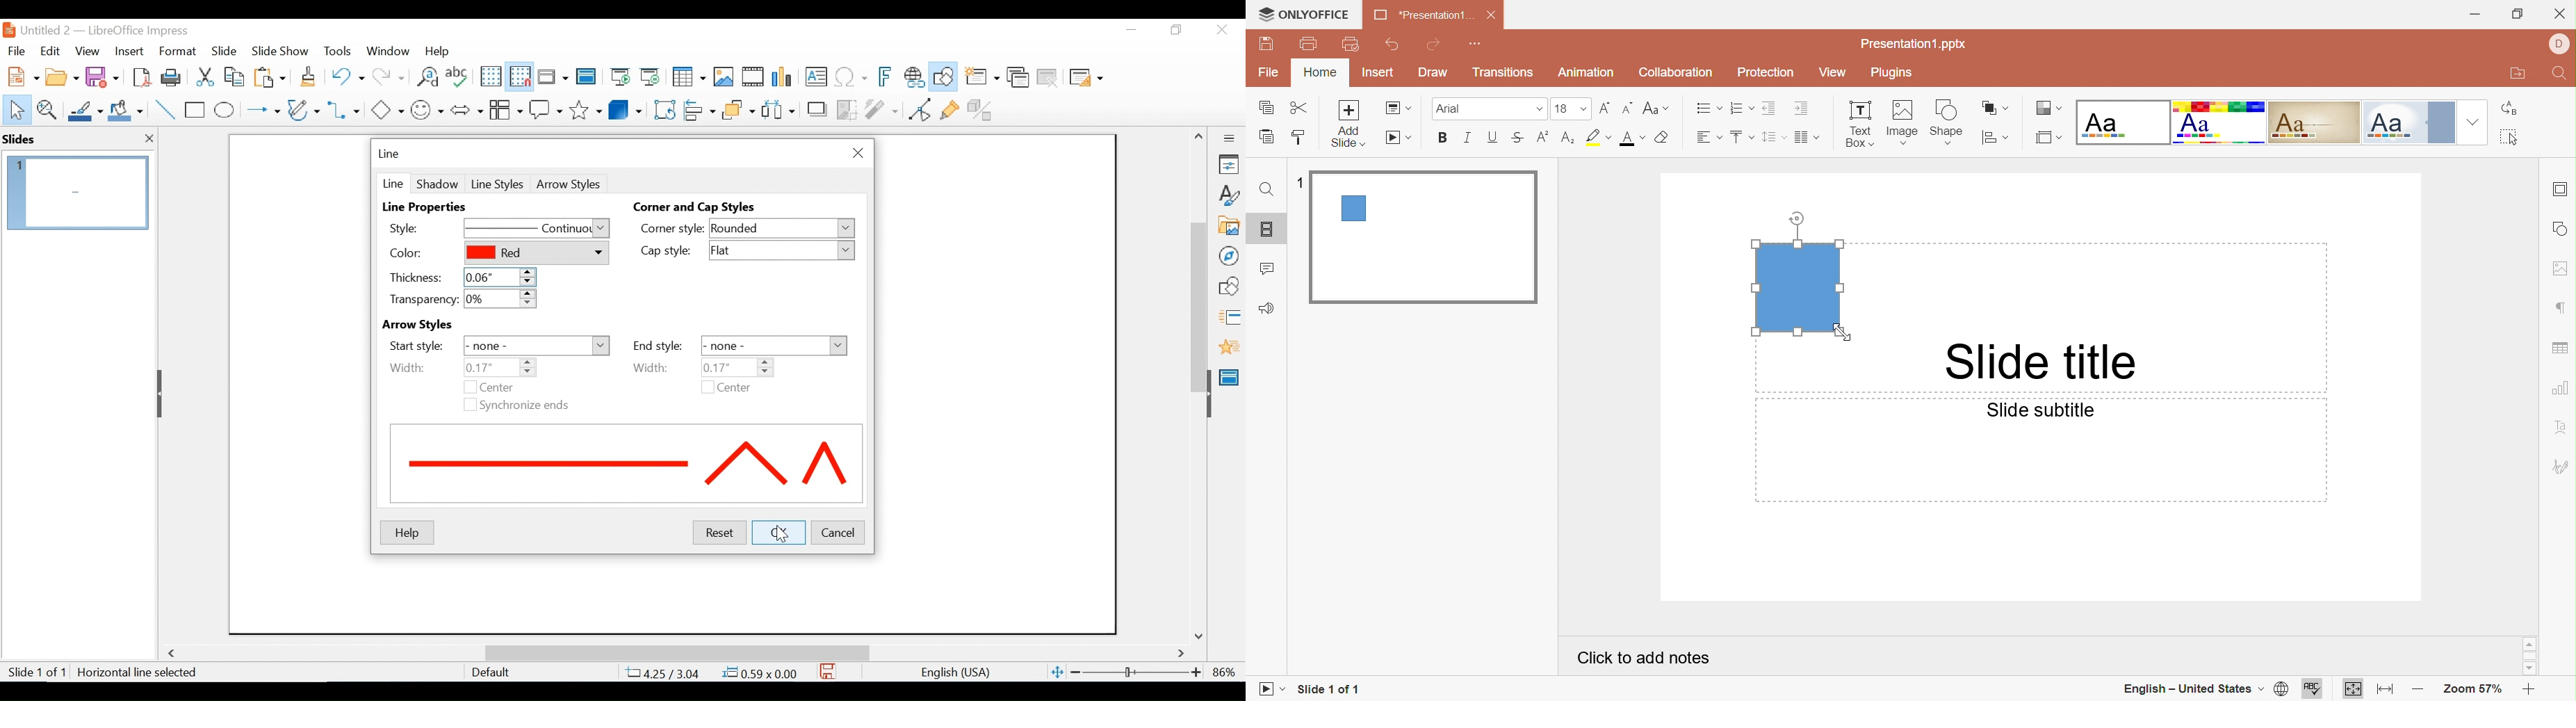  Describe the element at coordinates (649, 78) in the screenshot. I see `Start from Current Slide` at that location.